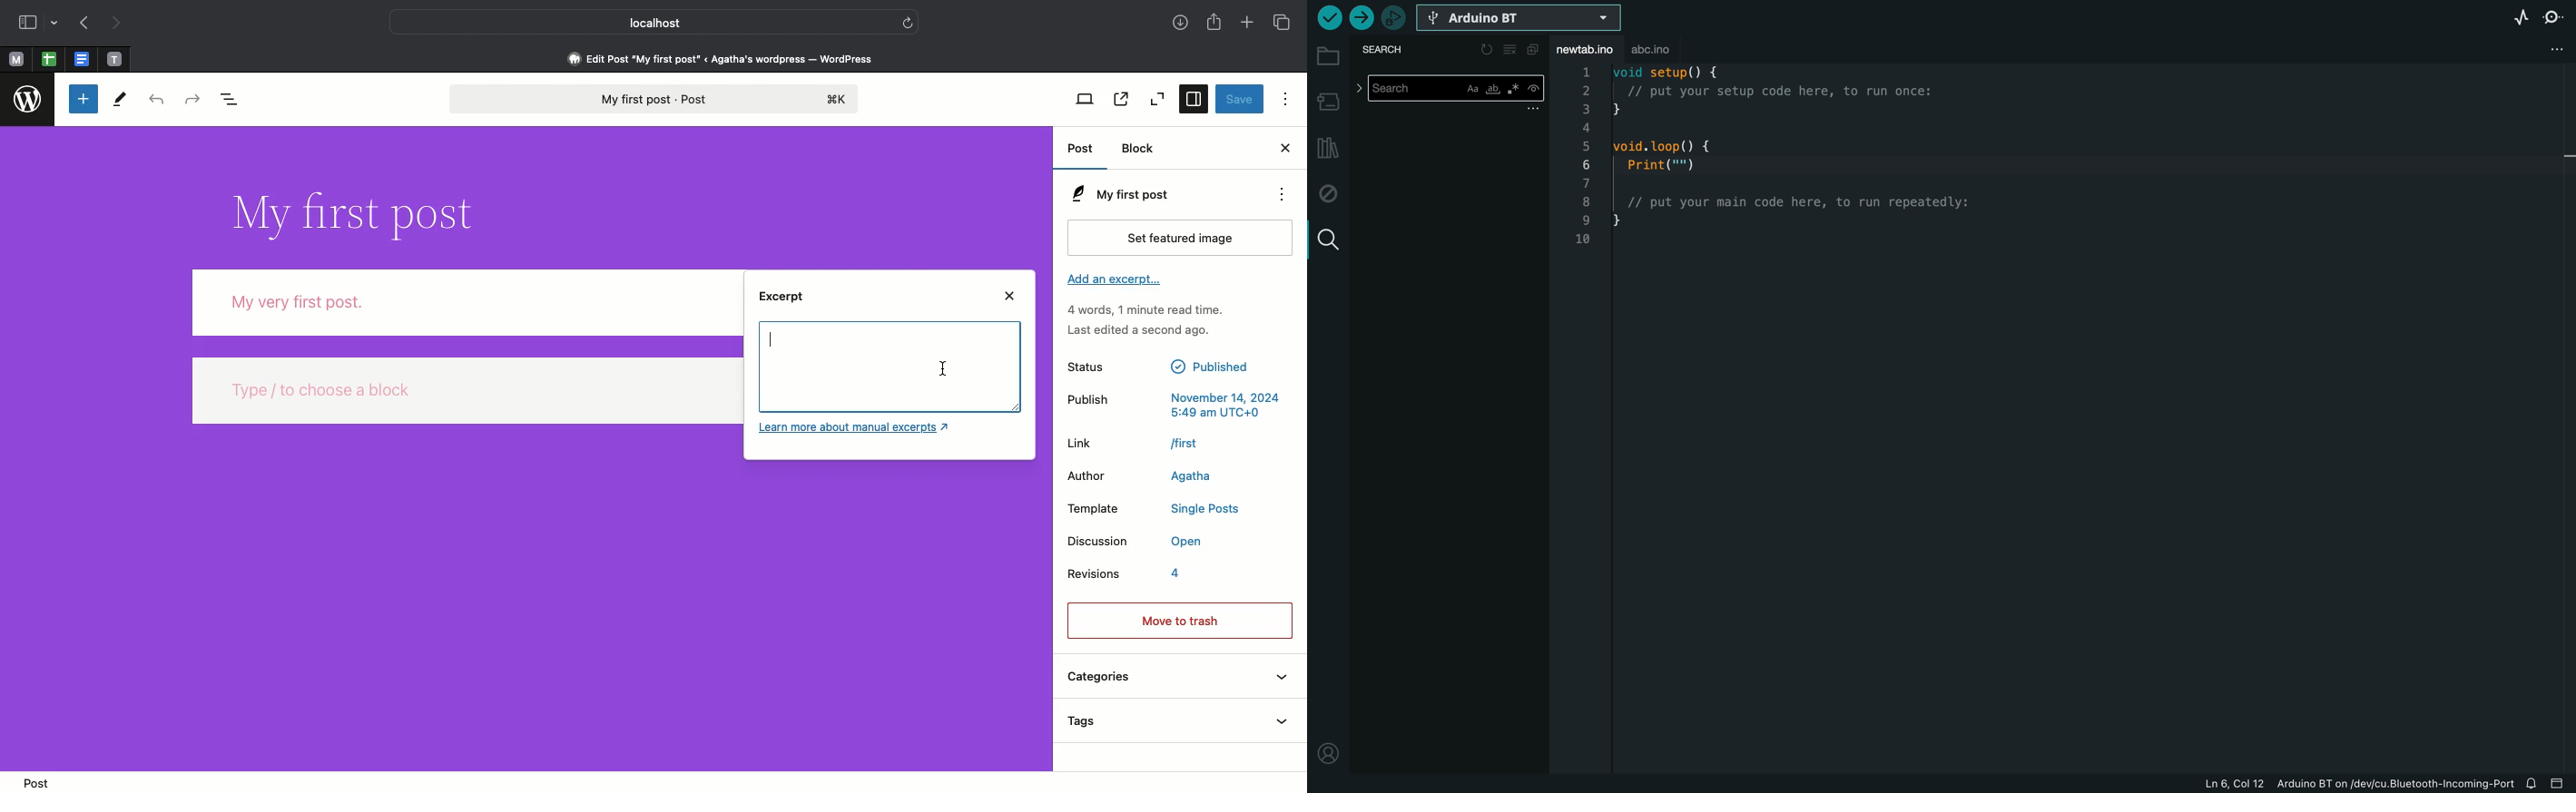 This screenshot has height=812, width=2576. What do you see at coordinates (1246, 24) in the screenshot?
I see `Add new tab` at bounding box center [1246, 24].